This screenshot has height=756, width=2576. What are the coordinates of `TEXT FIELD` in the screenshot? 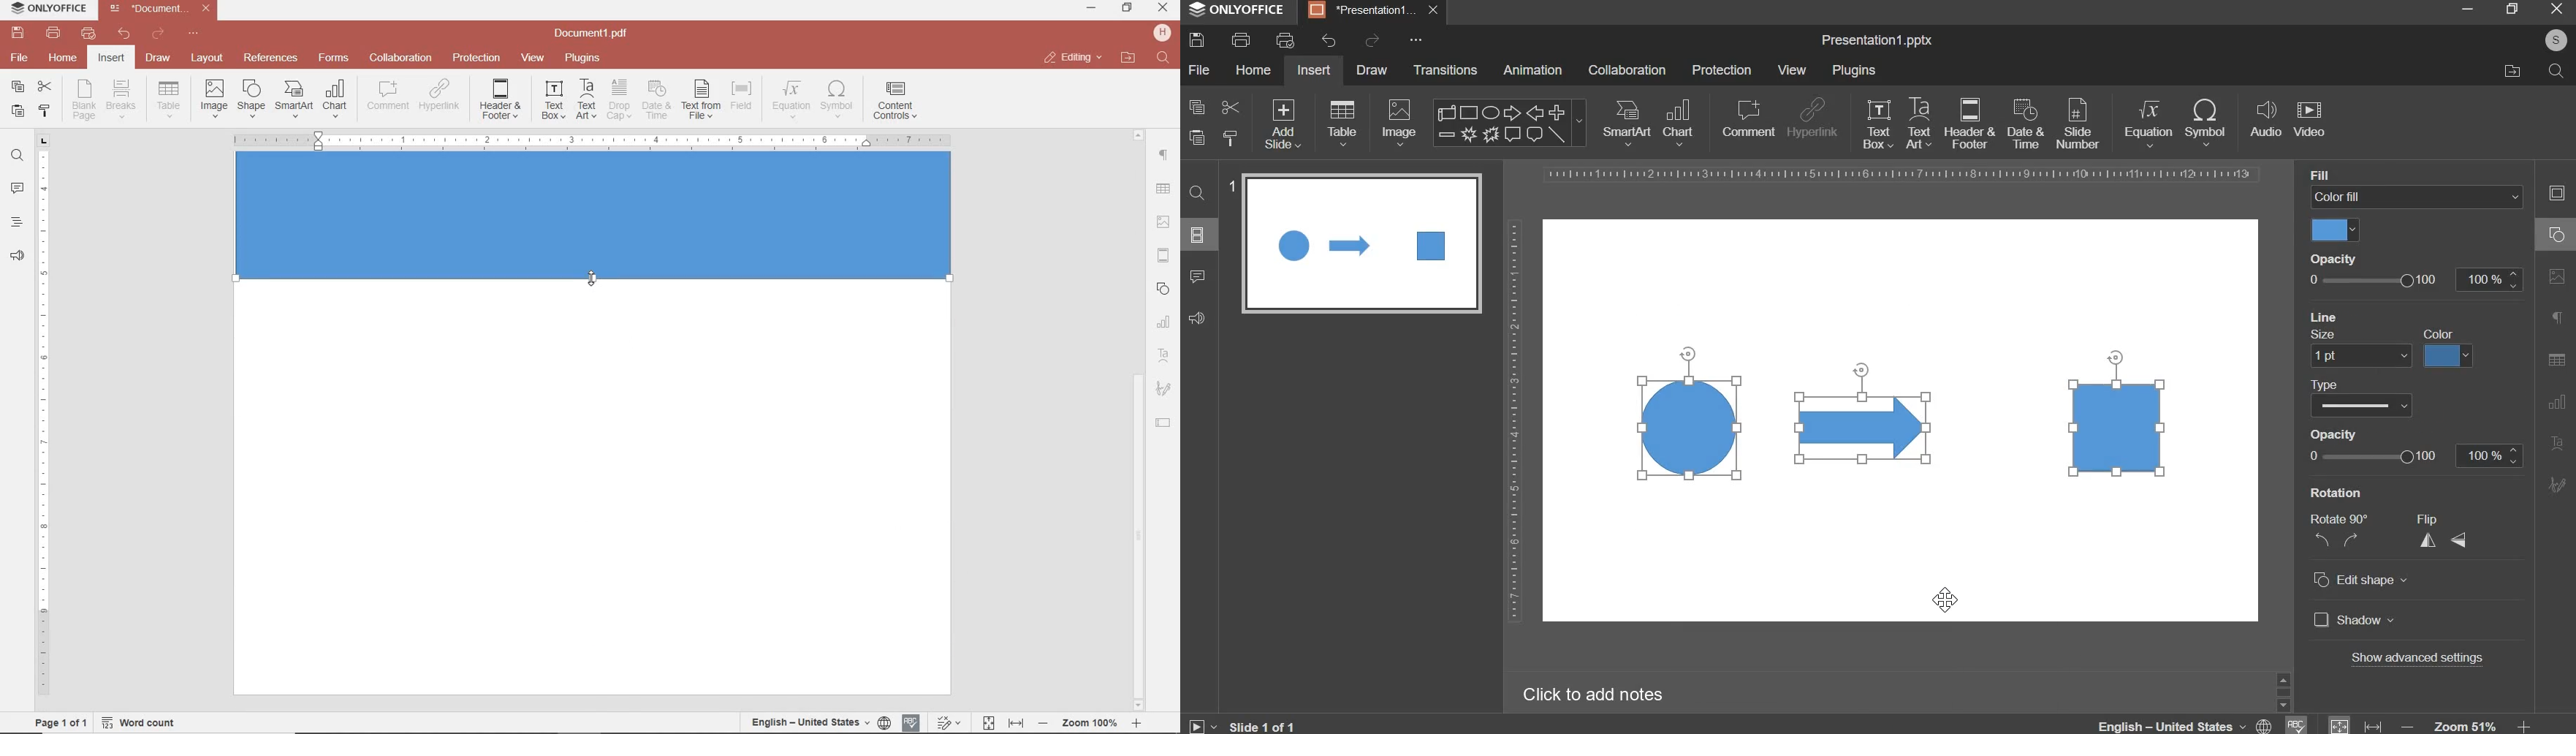 It's located at (1164, 422).